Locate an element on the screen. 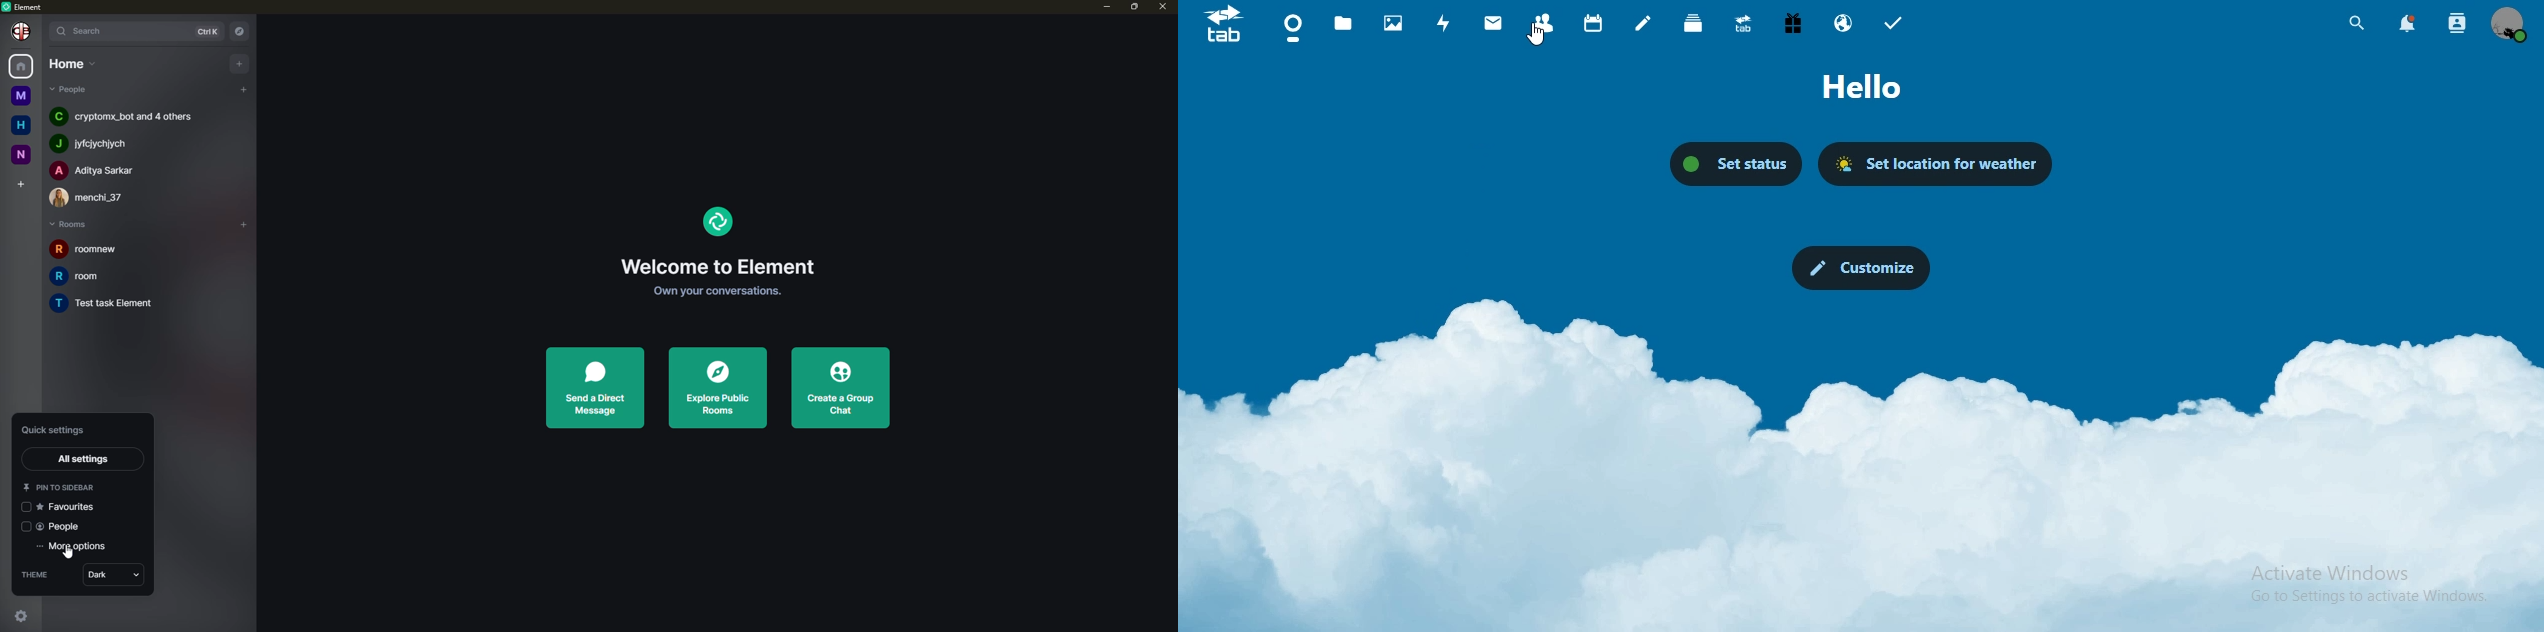 This screenshot has height=644, width=2548. deck is located at coordinates (1695, 23).